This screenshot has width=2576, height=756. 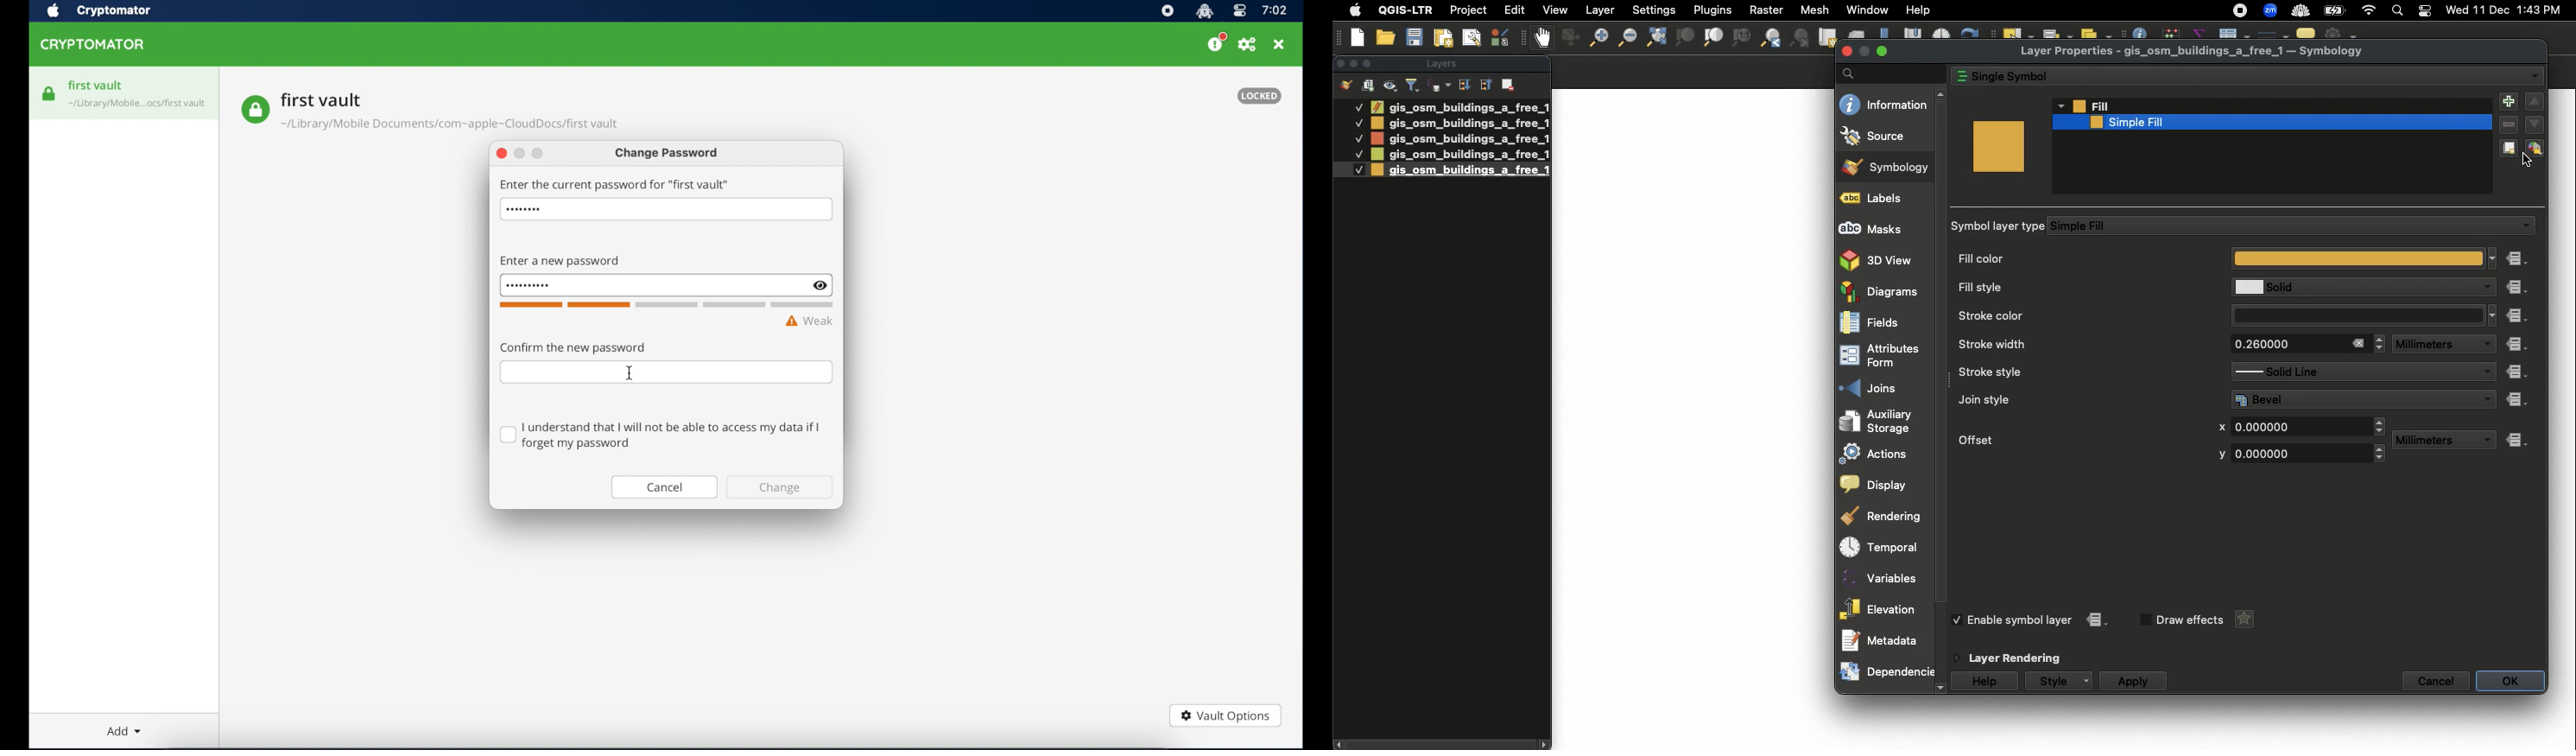 What do you see at coordinates (1369, 85) in the screenshot?
I see `Add group` at bounding box center [1369, 85].